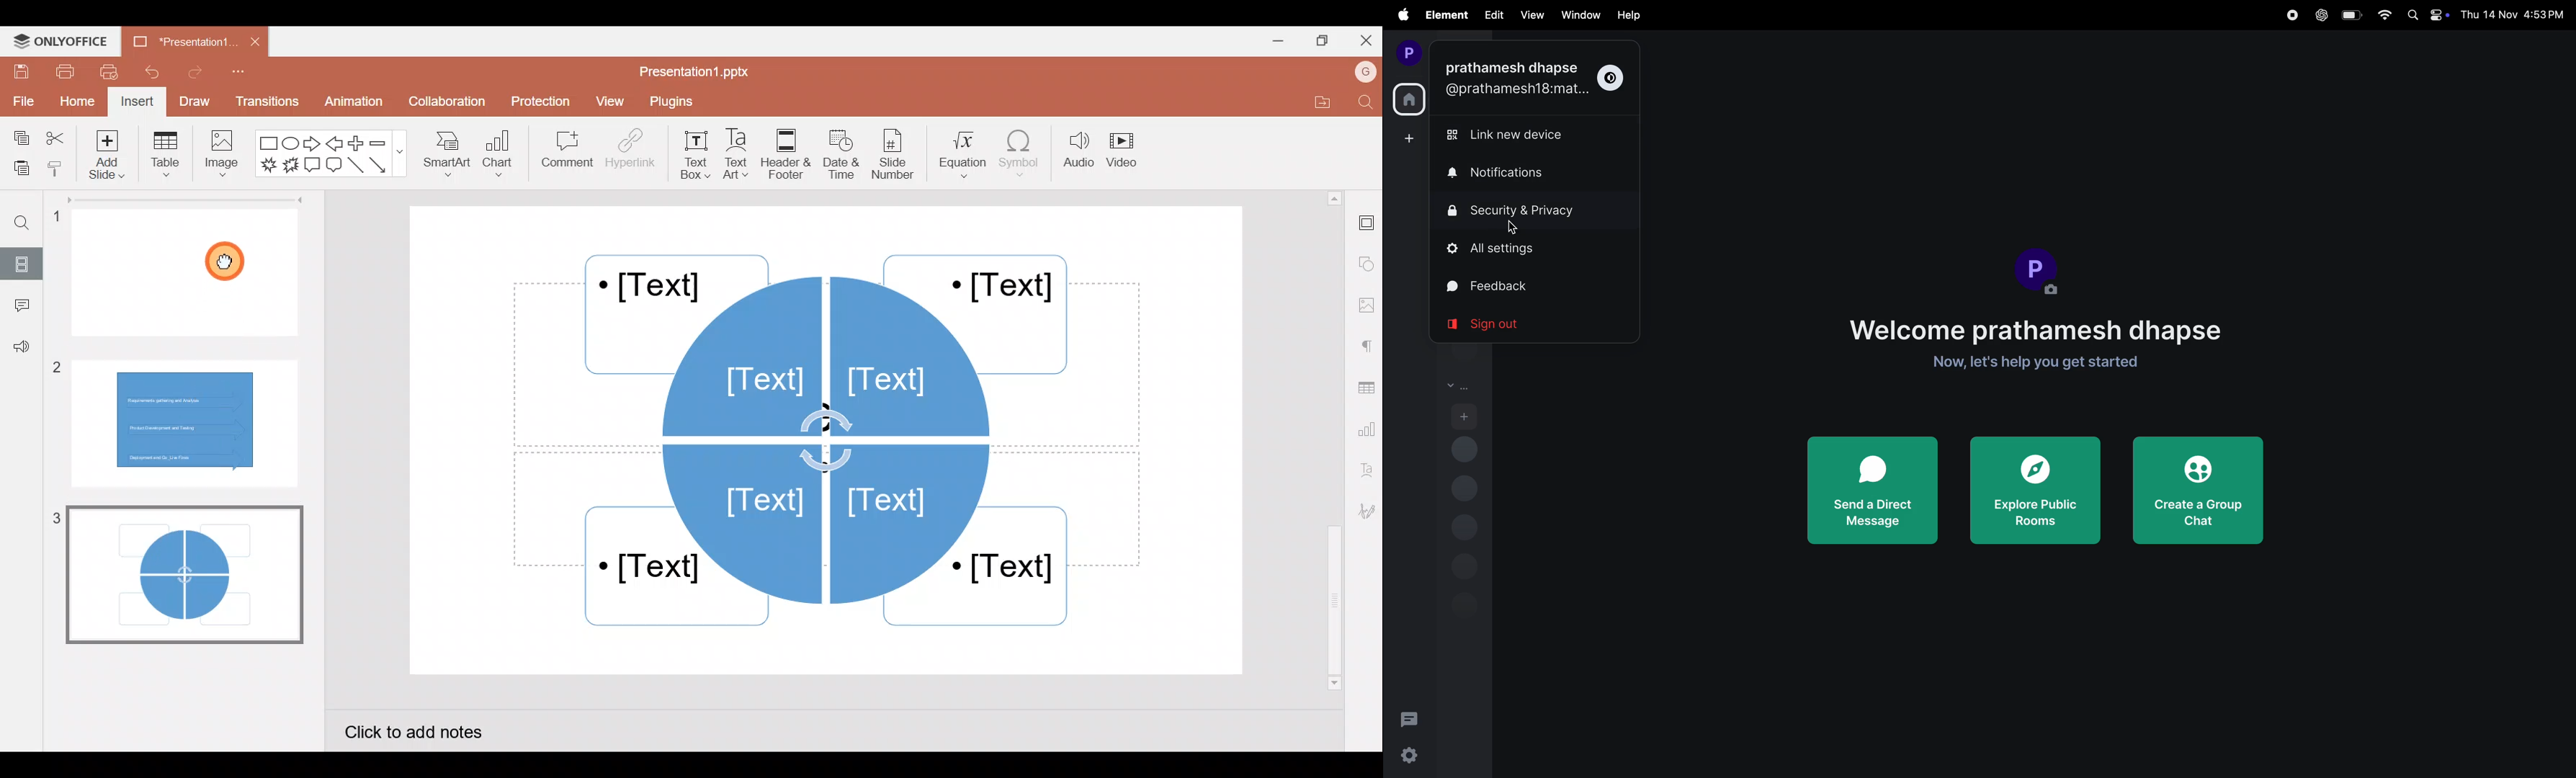  Describe the element at coordinates (1365, 224) in the screenshot. I see `Slide settings` at that location.